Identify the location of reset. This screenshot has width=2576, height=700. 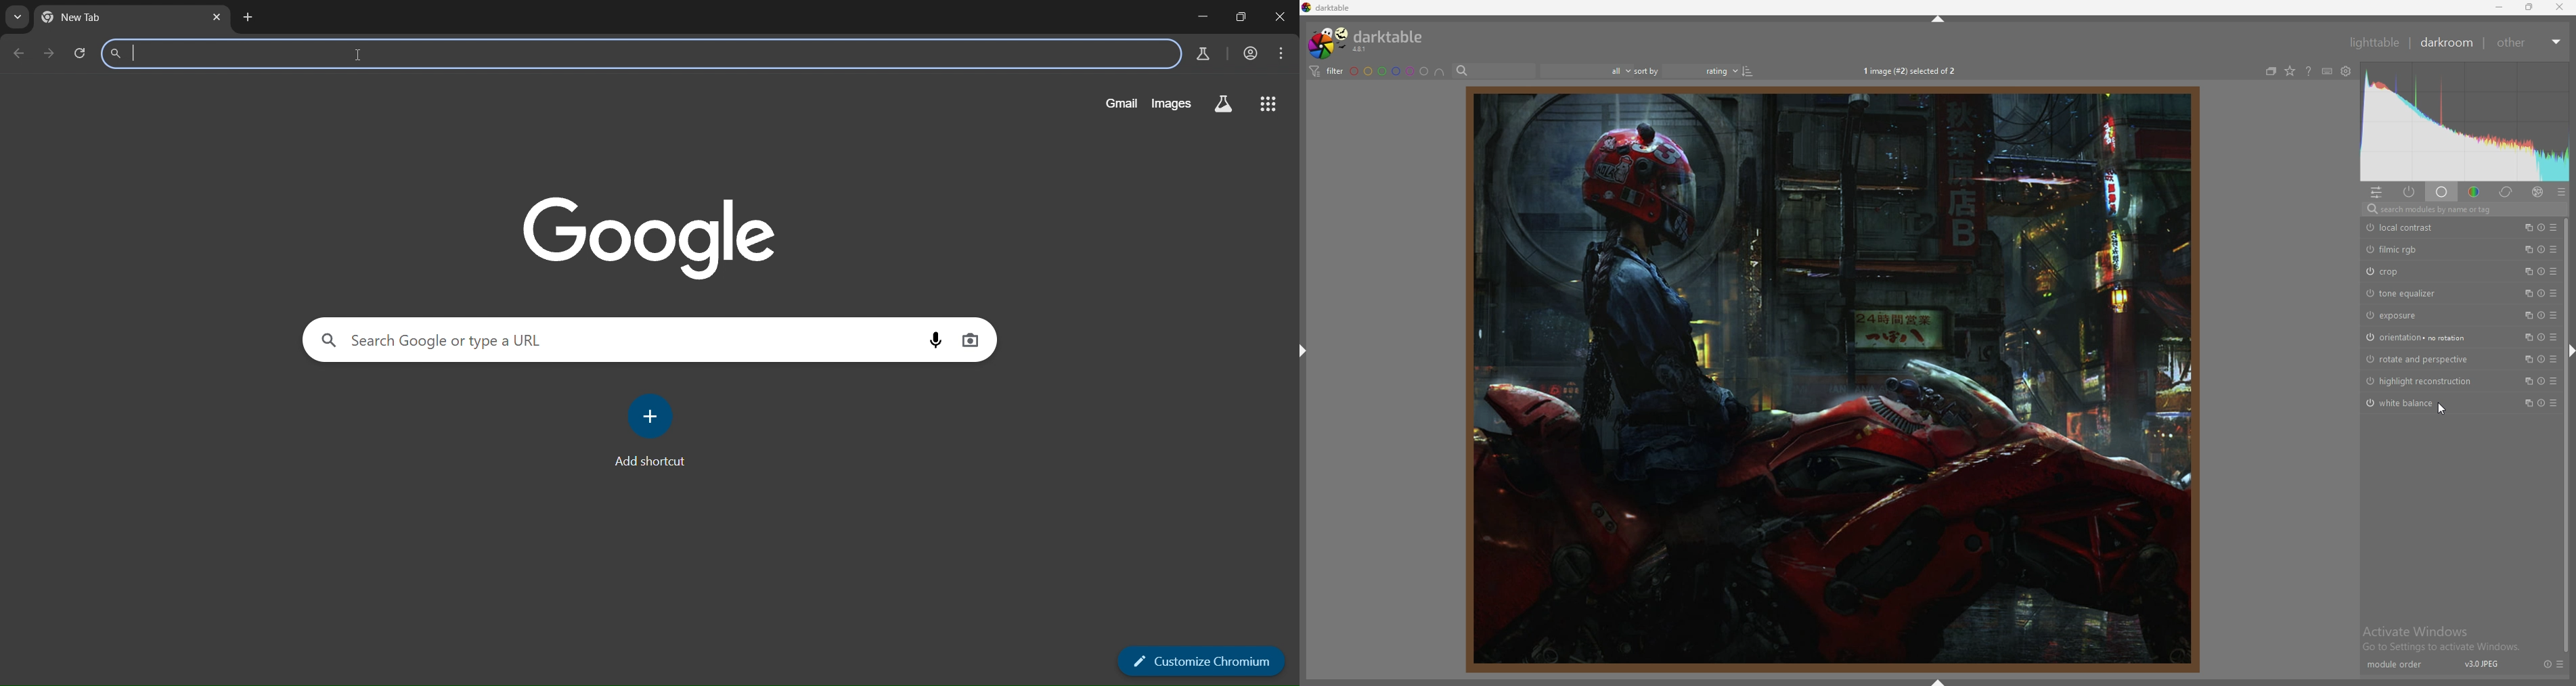
(2543, 271).